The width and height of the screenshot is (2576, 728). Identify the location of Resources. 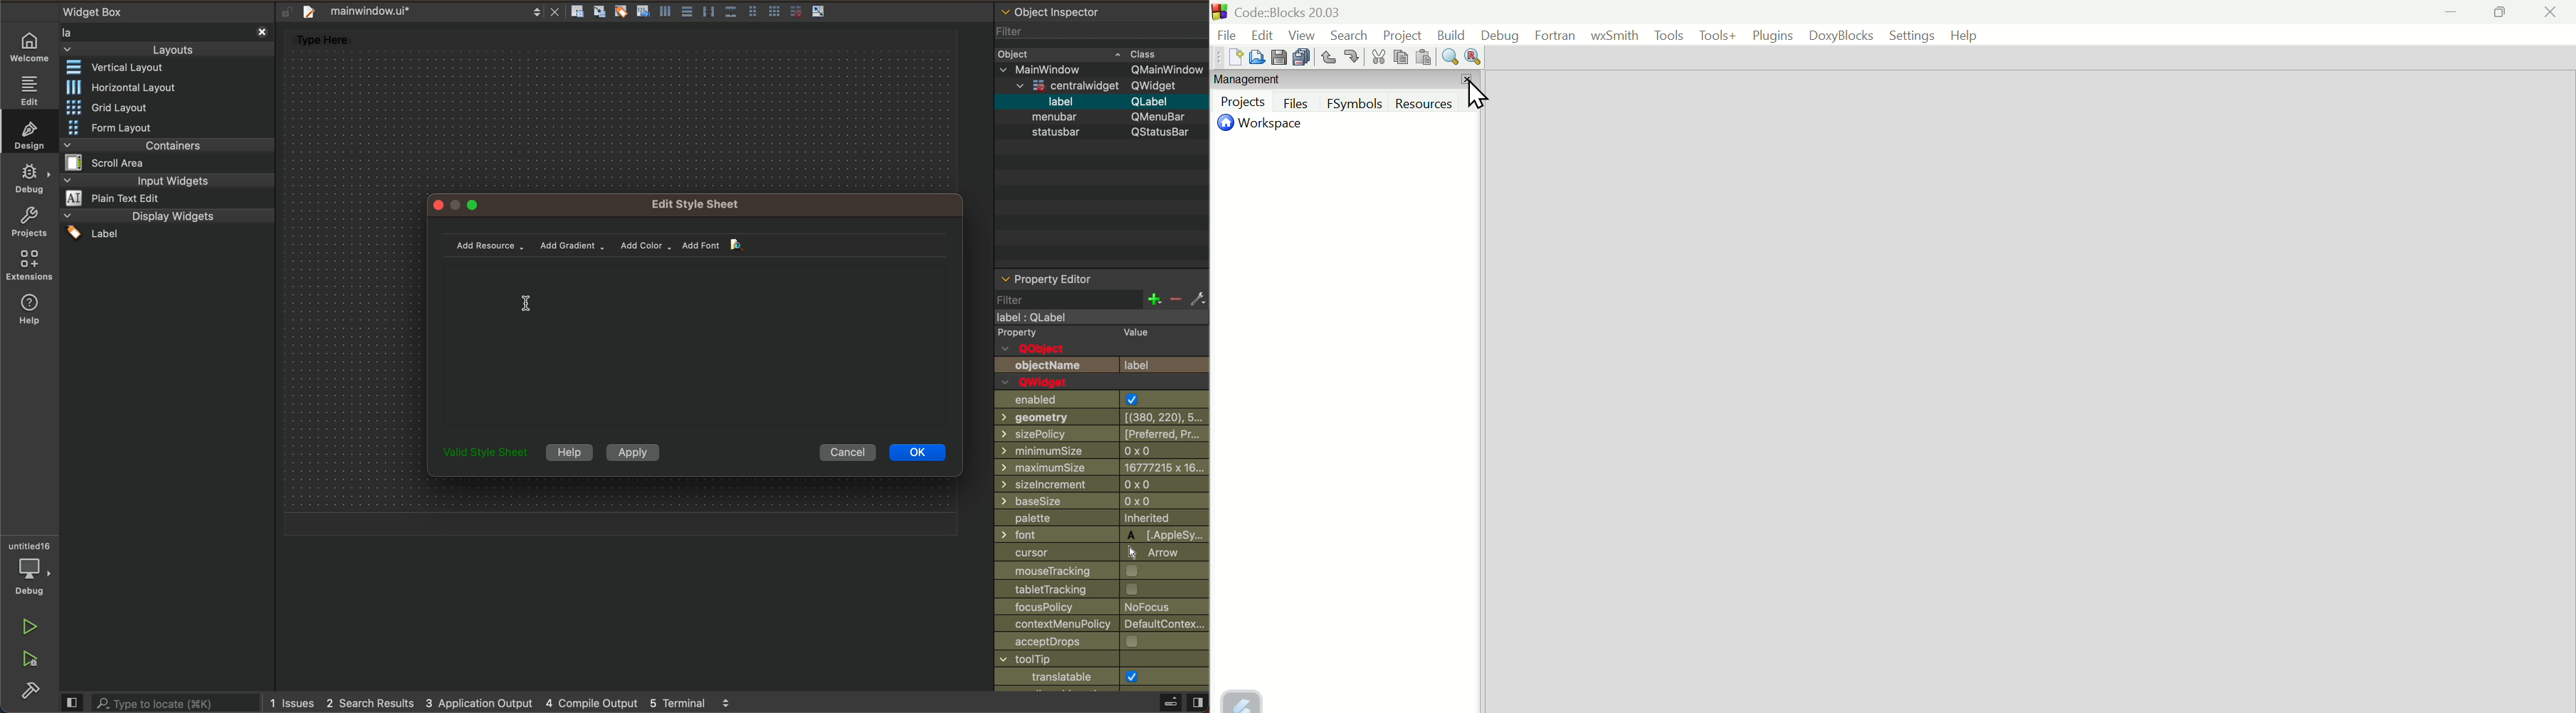
(1424, 103).